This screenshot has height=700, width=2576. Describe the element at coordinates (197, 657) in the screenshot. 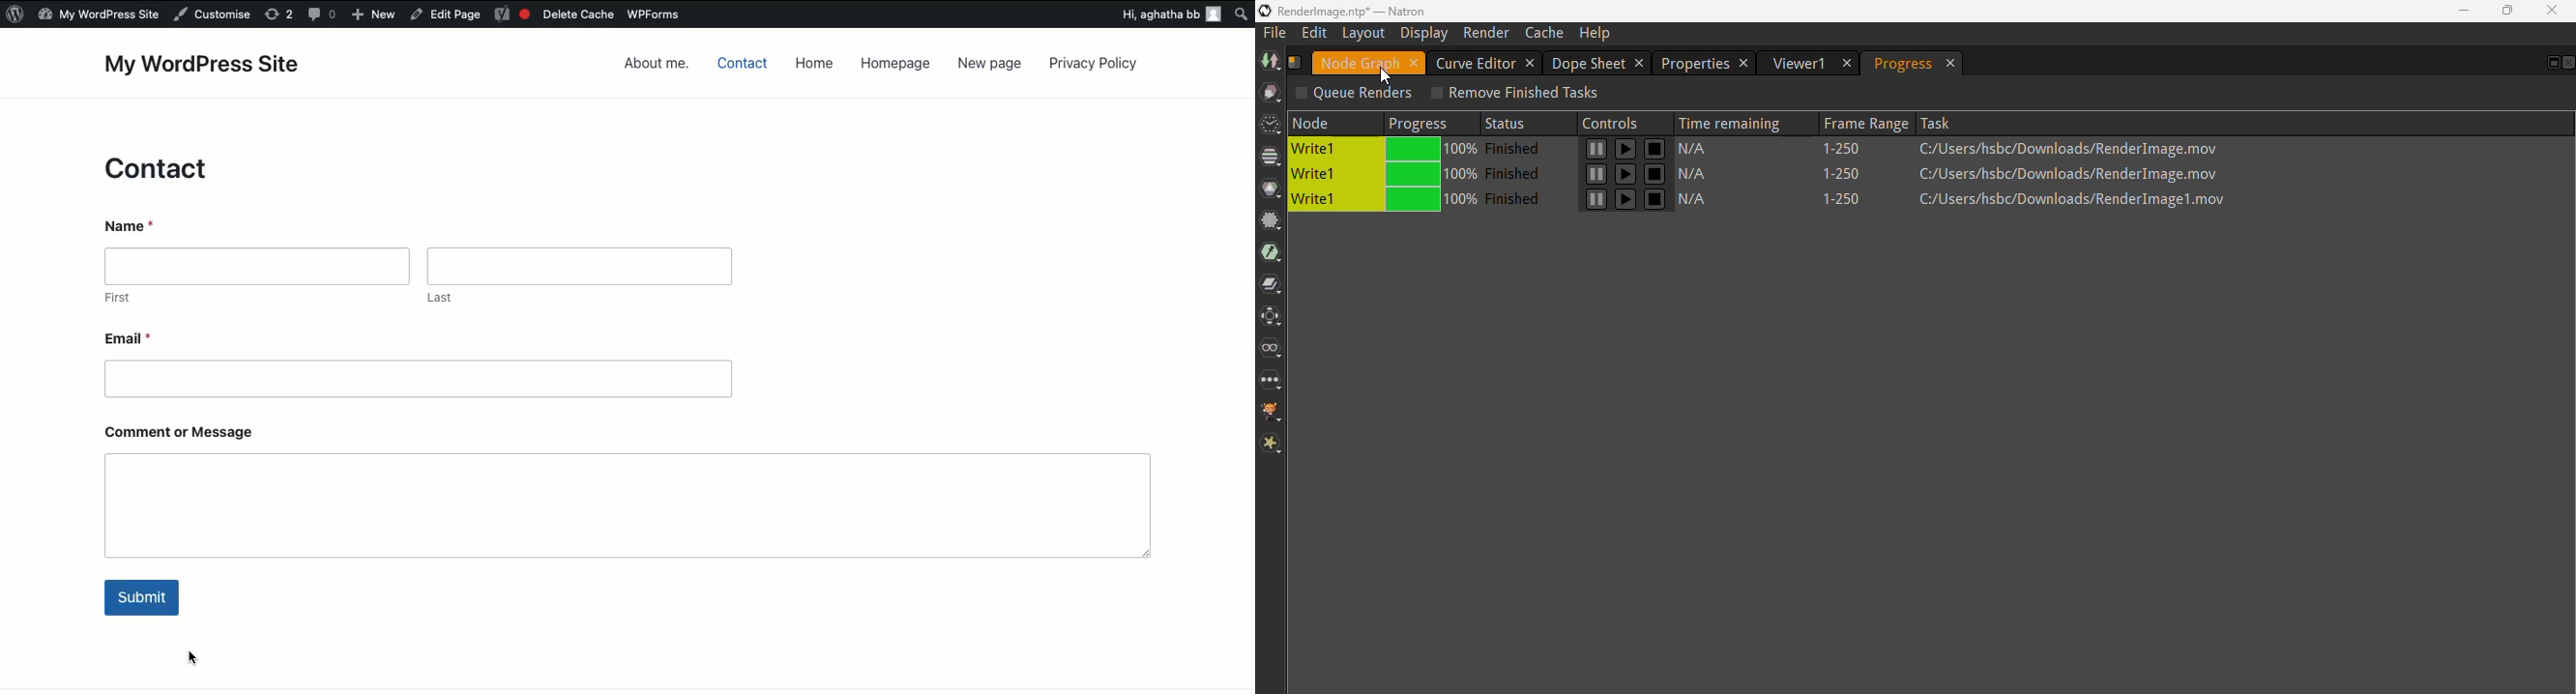

I see `cursor` at that location.